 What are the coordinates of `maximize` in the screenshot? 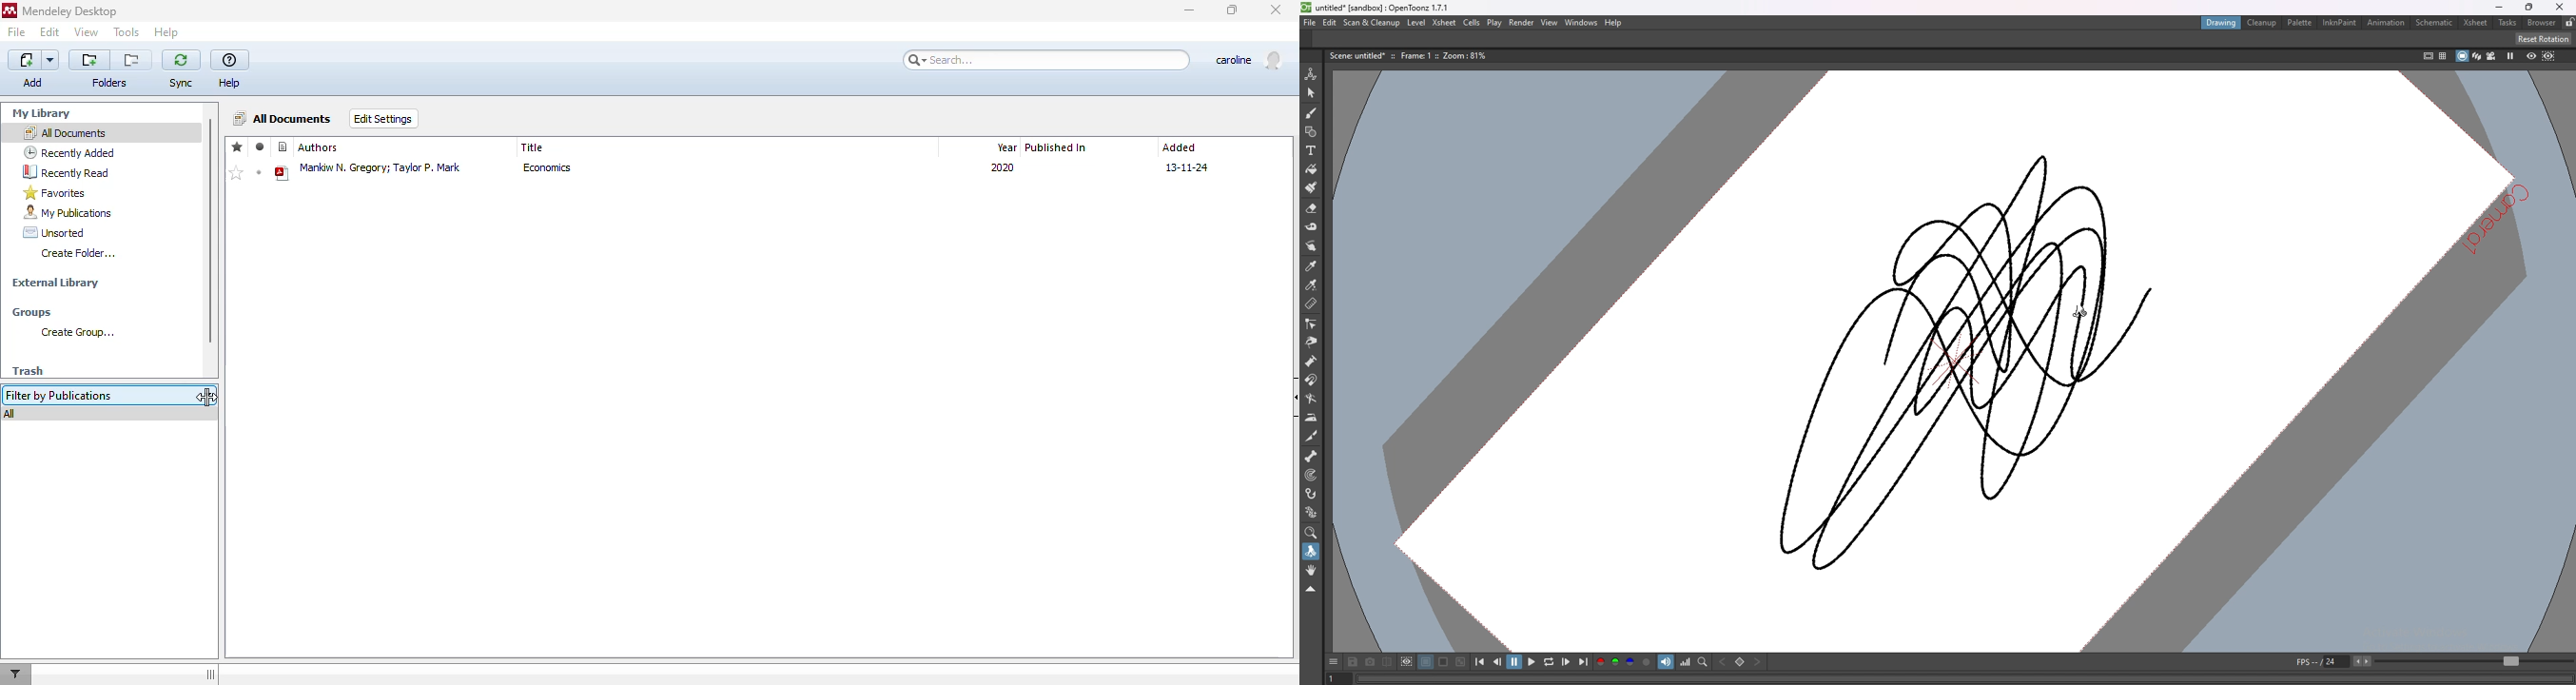 It's located at (1233, 10).